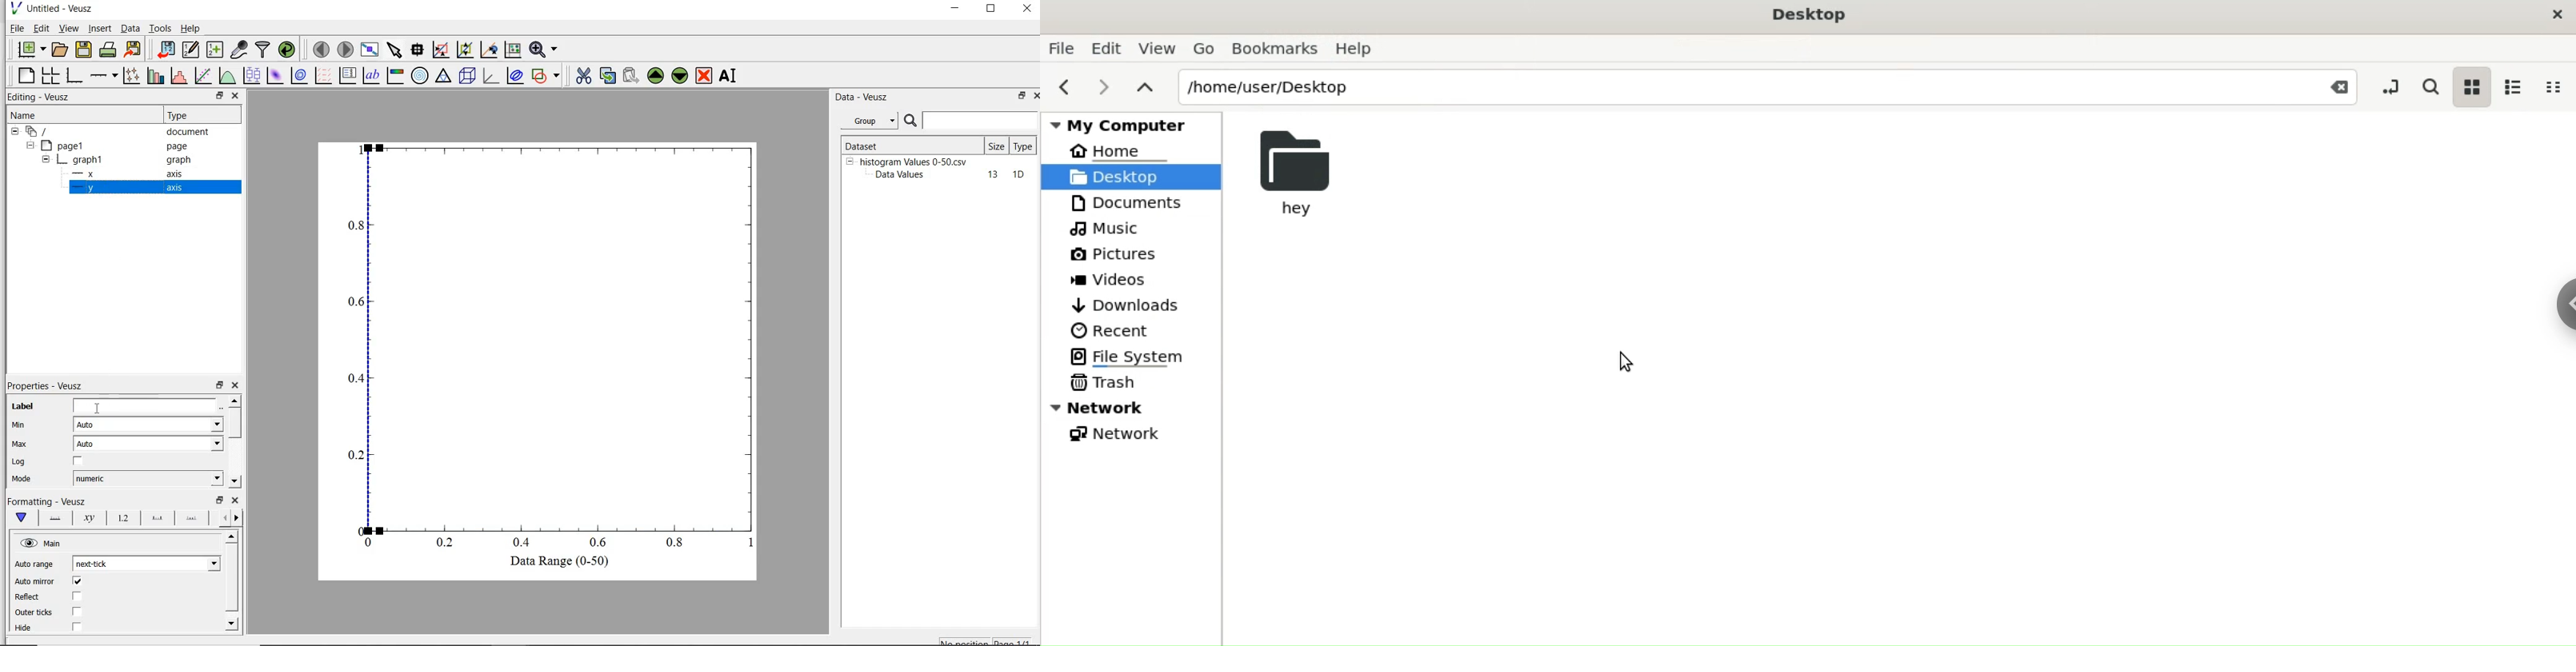  What do you see at coordinates (1159, 50) in the screenshot?
I see `View` at bounding box center [1159, 50].